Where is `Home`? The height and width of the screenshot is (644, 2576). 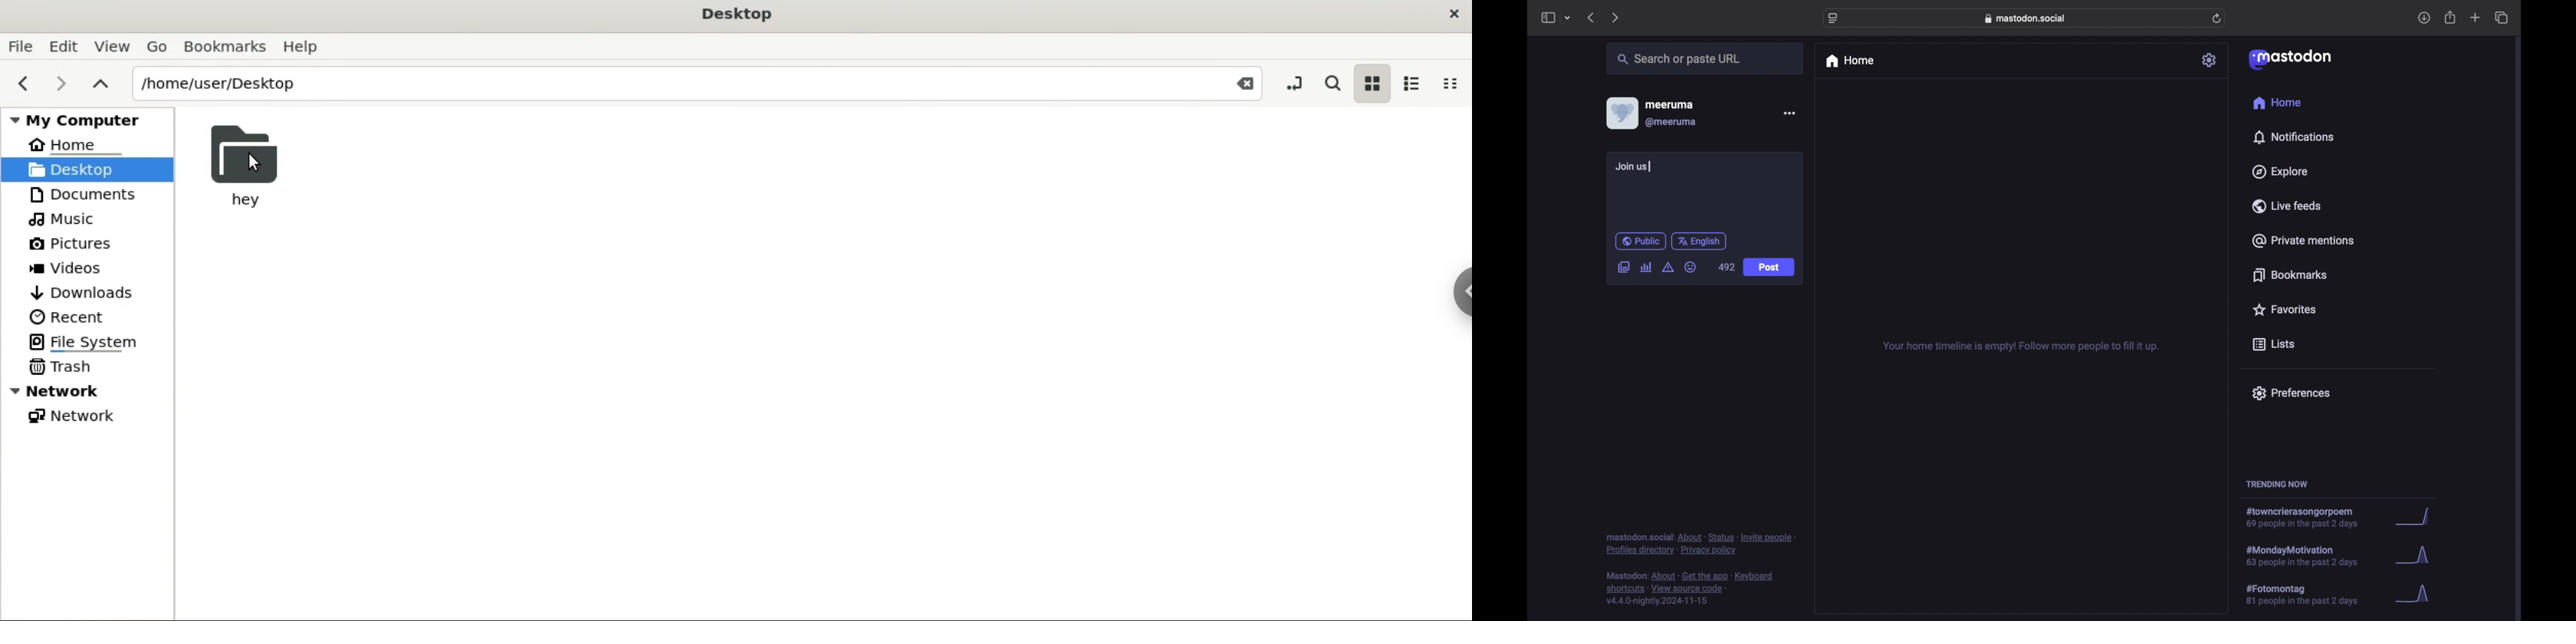 Home is located at coordinates (71, 147).